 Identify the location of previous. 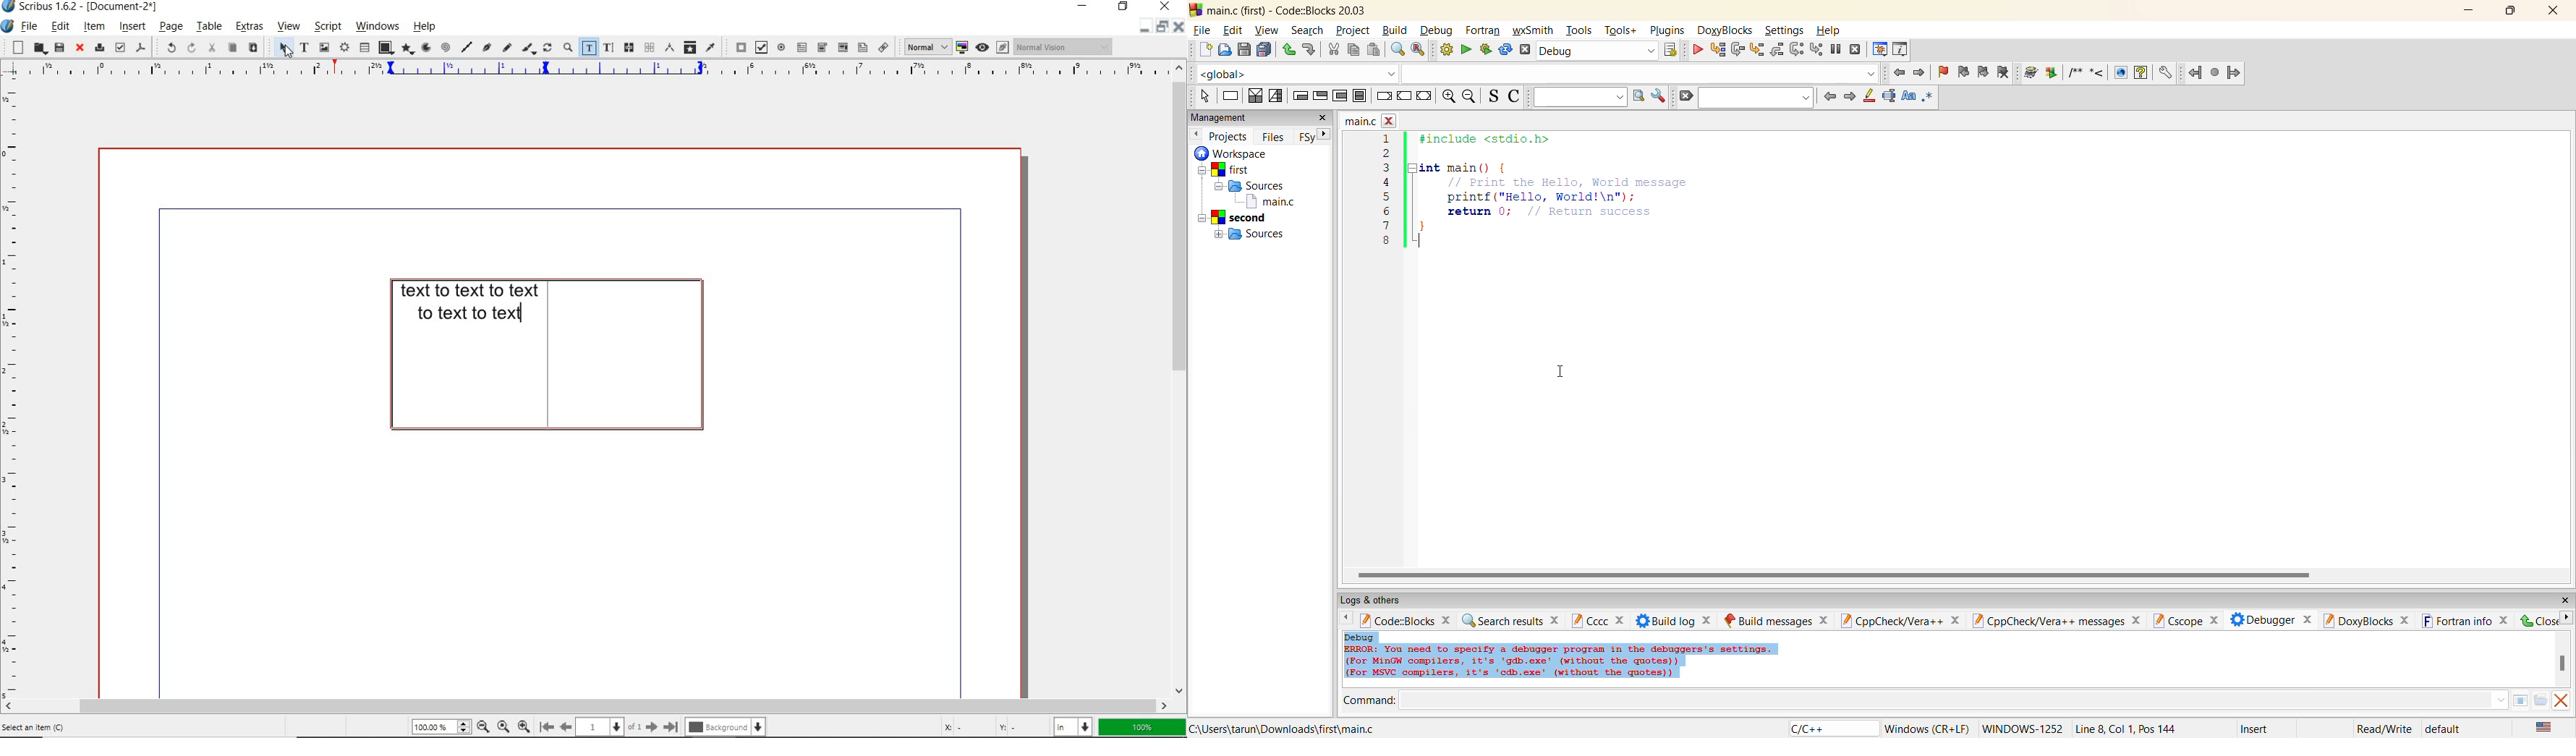
(1346, 619).